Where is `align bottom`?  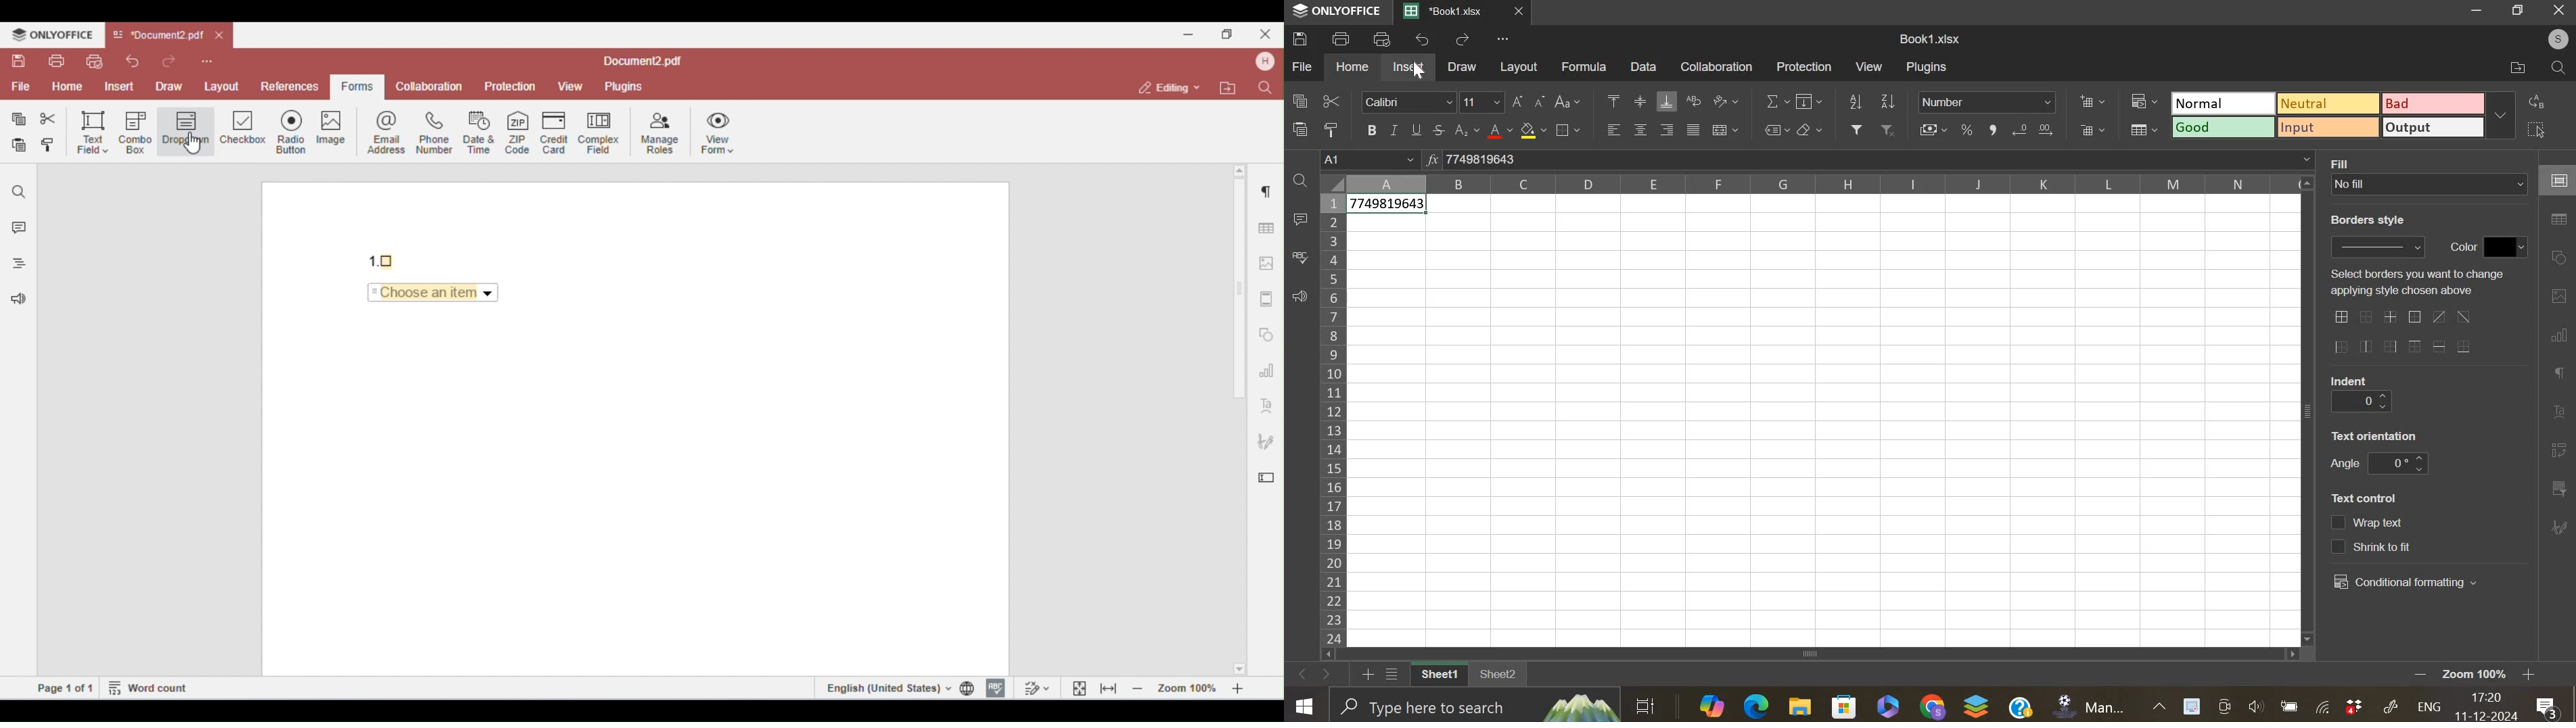 align bottom is located at coordinates (1666, 102).